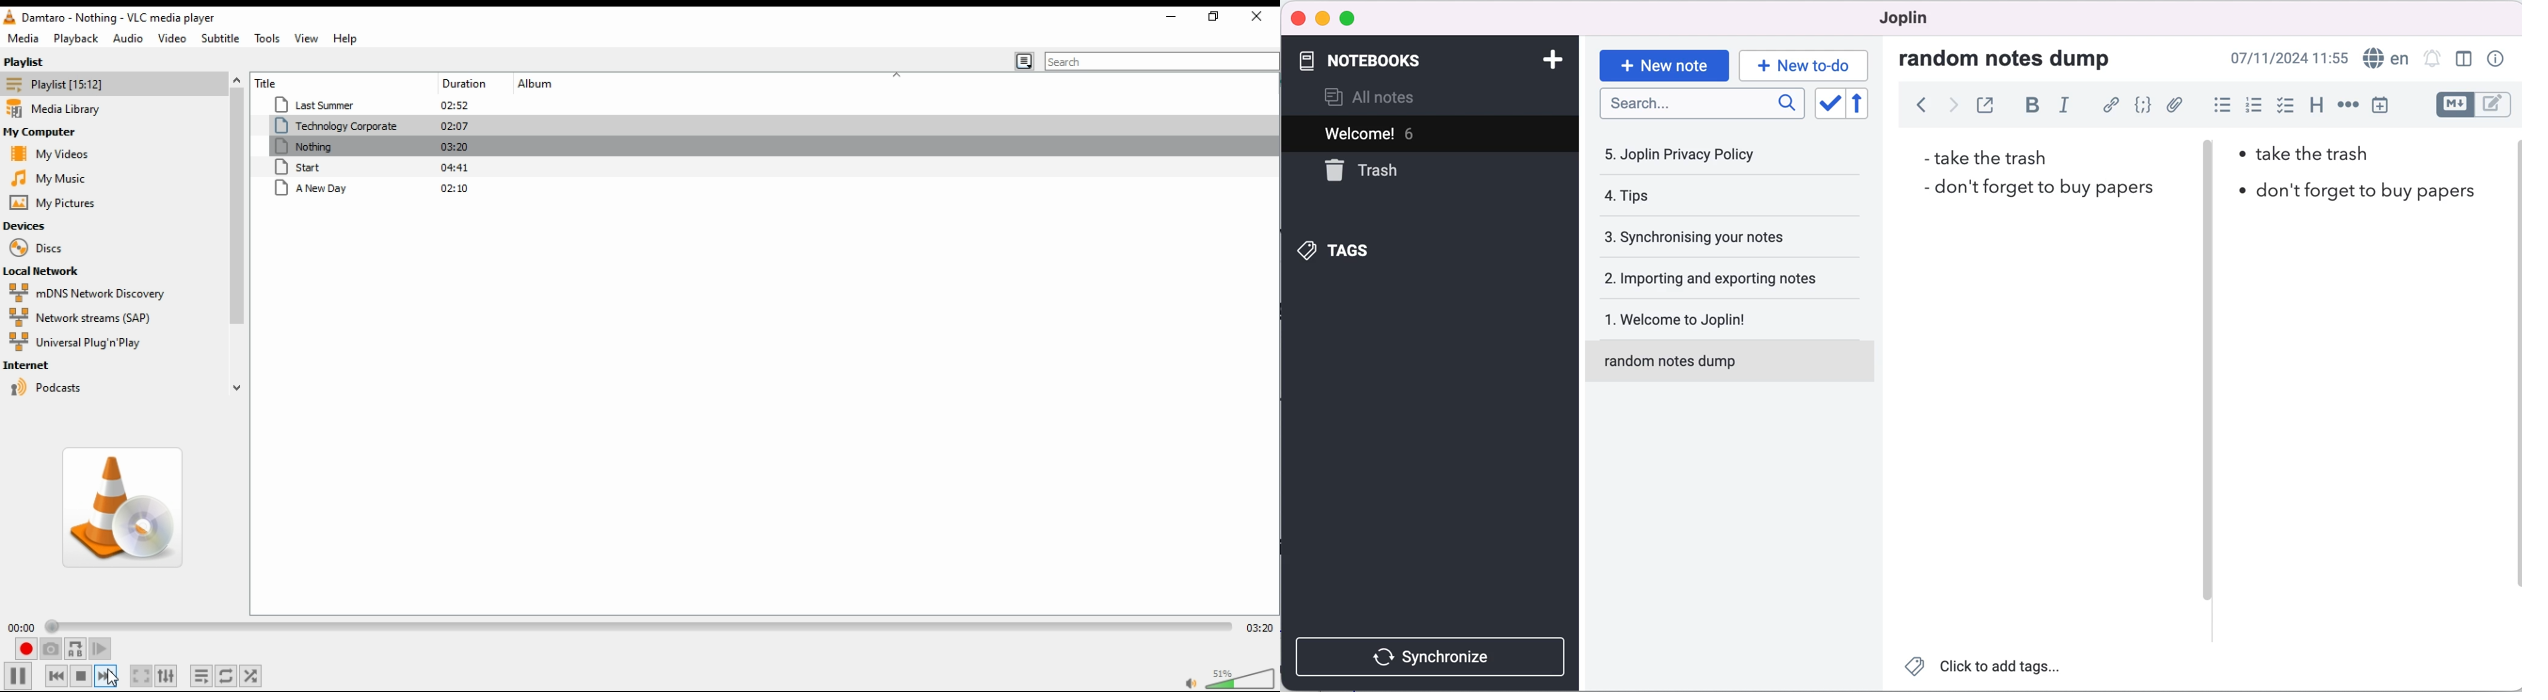  Describe the element at coordinates (2252, 105) in the screenshot. I see `numbered list` at that location.